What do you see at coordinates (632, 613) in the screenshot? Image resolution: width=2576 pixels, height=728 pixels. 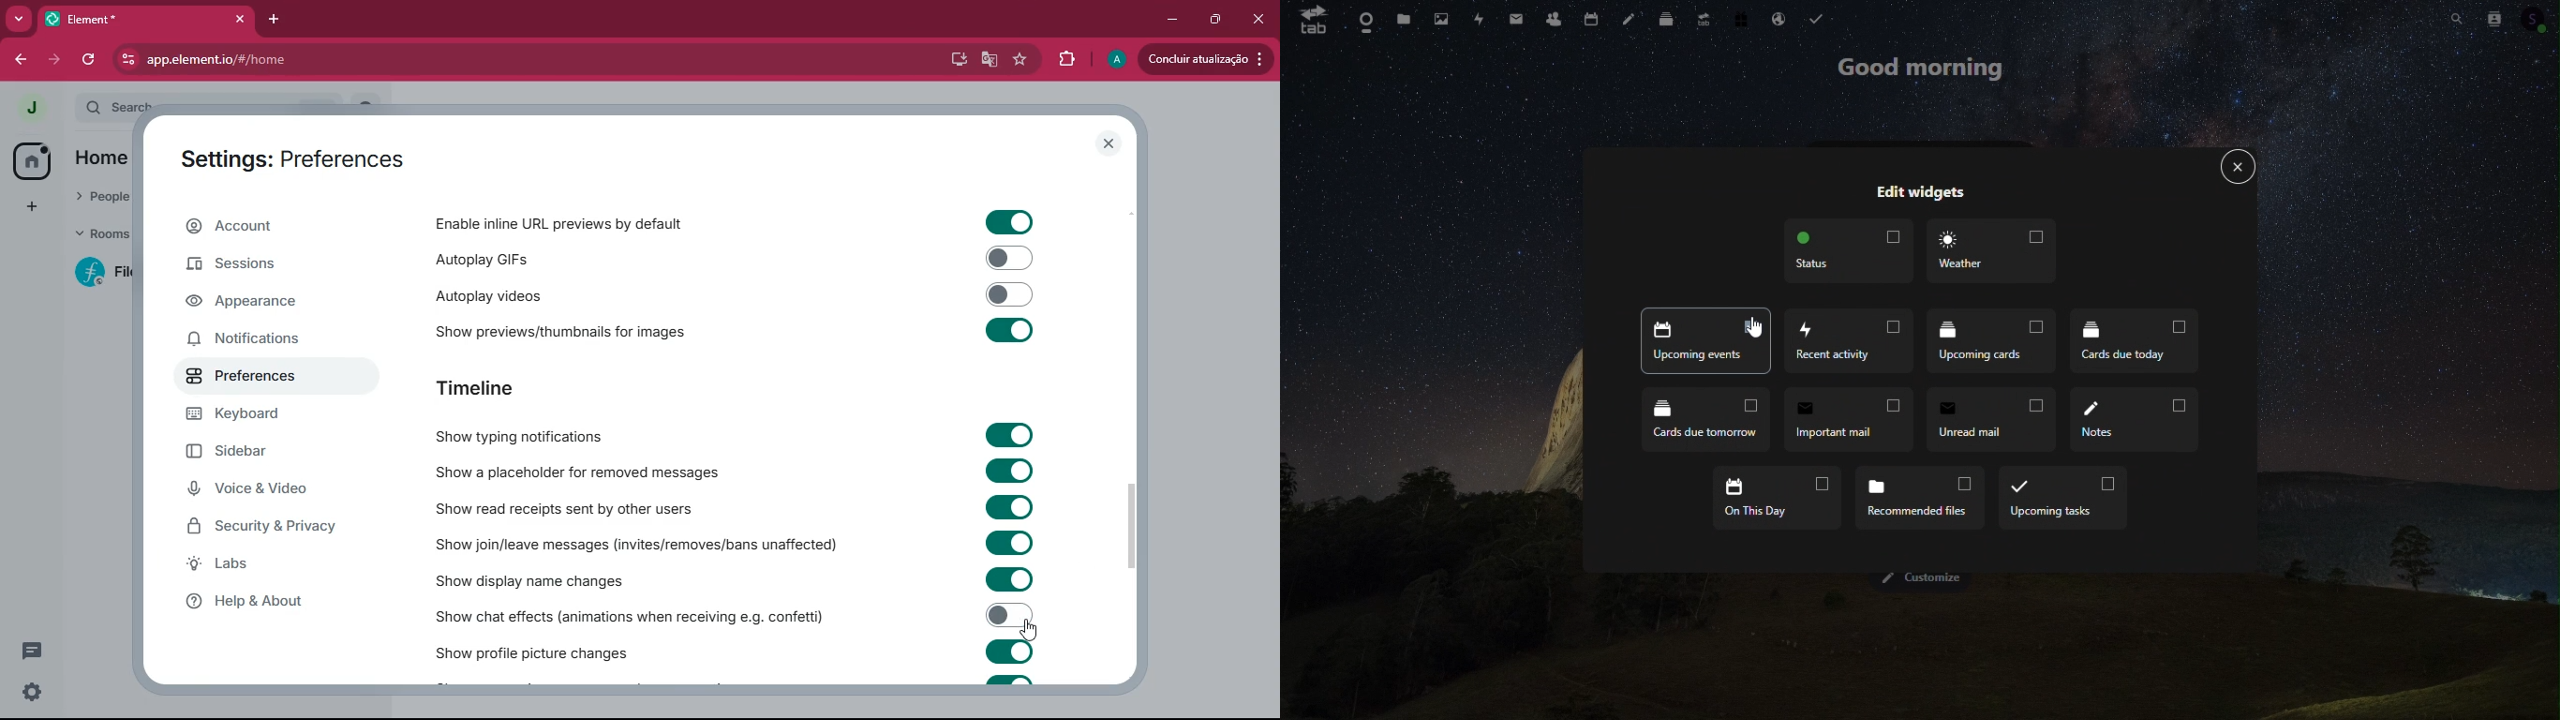 I see `show chat effects (animations when receiving e.g. confetti)` at bounding box center [632, 613].